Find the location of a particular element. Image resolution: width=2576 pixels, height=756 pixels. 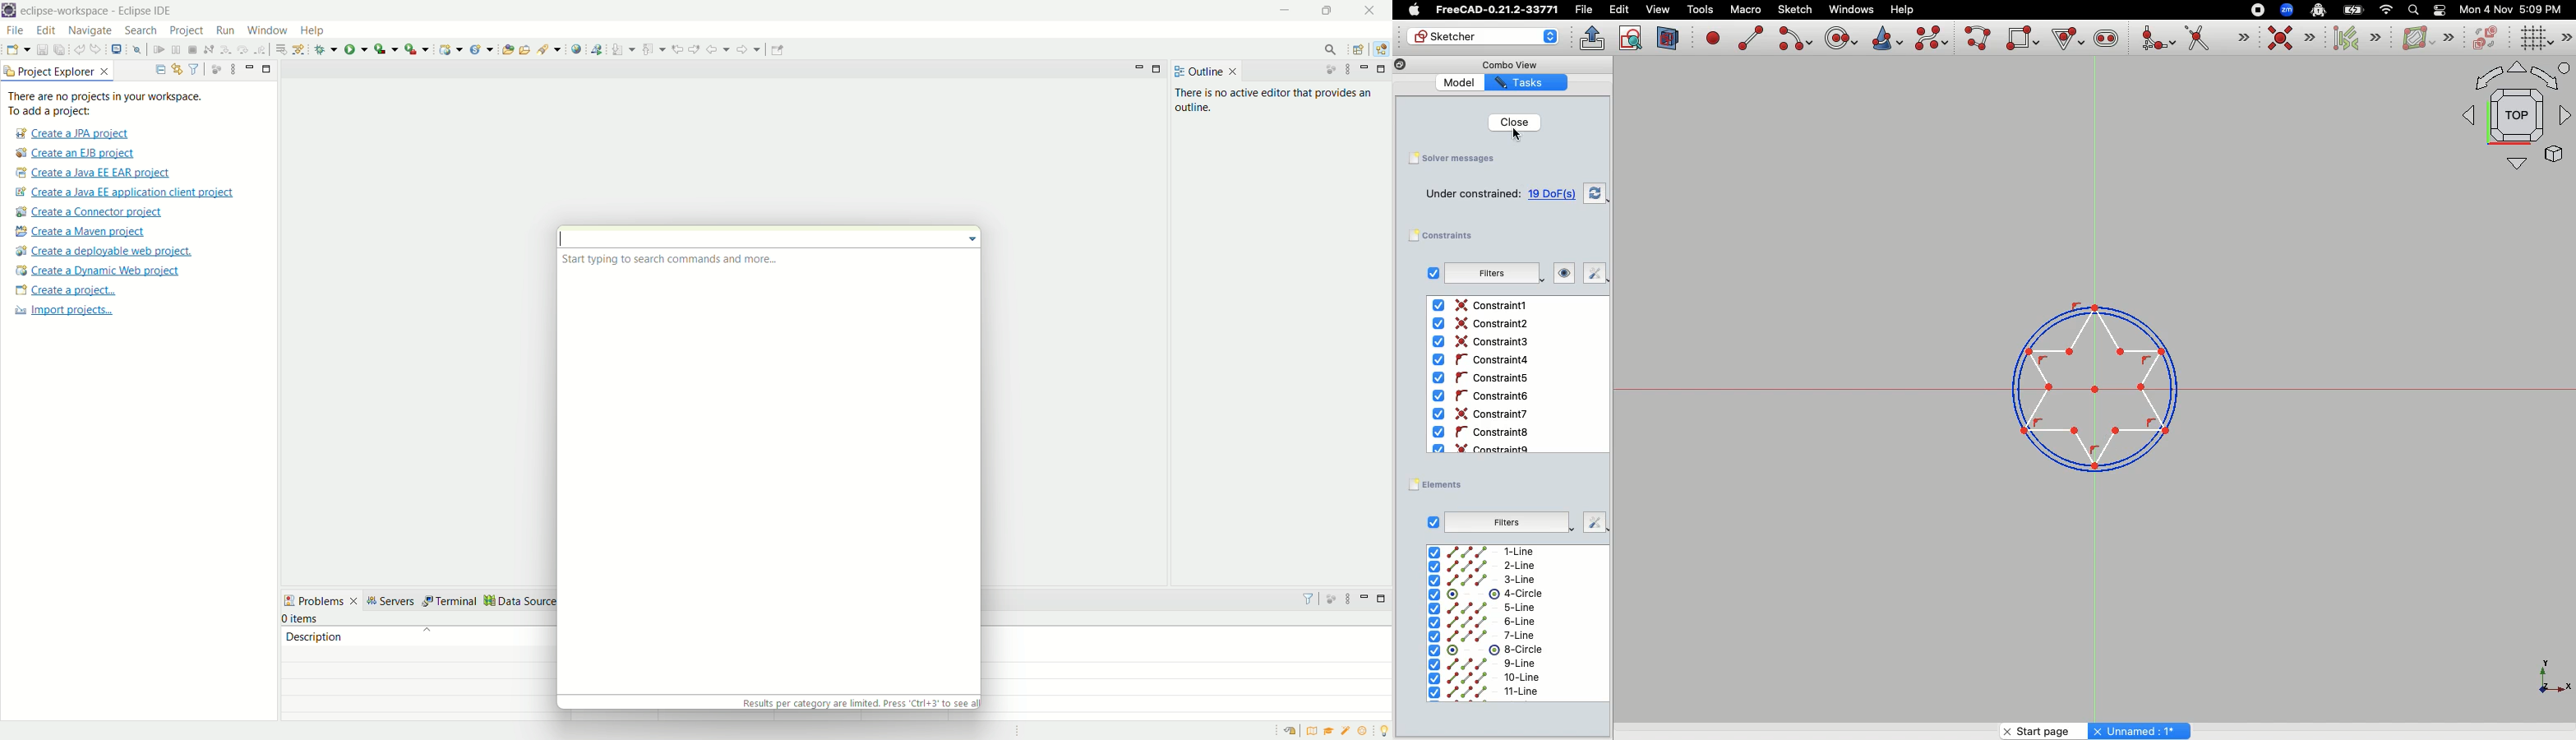

Macro is located at coordinates (1744, 10).